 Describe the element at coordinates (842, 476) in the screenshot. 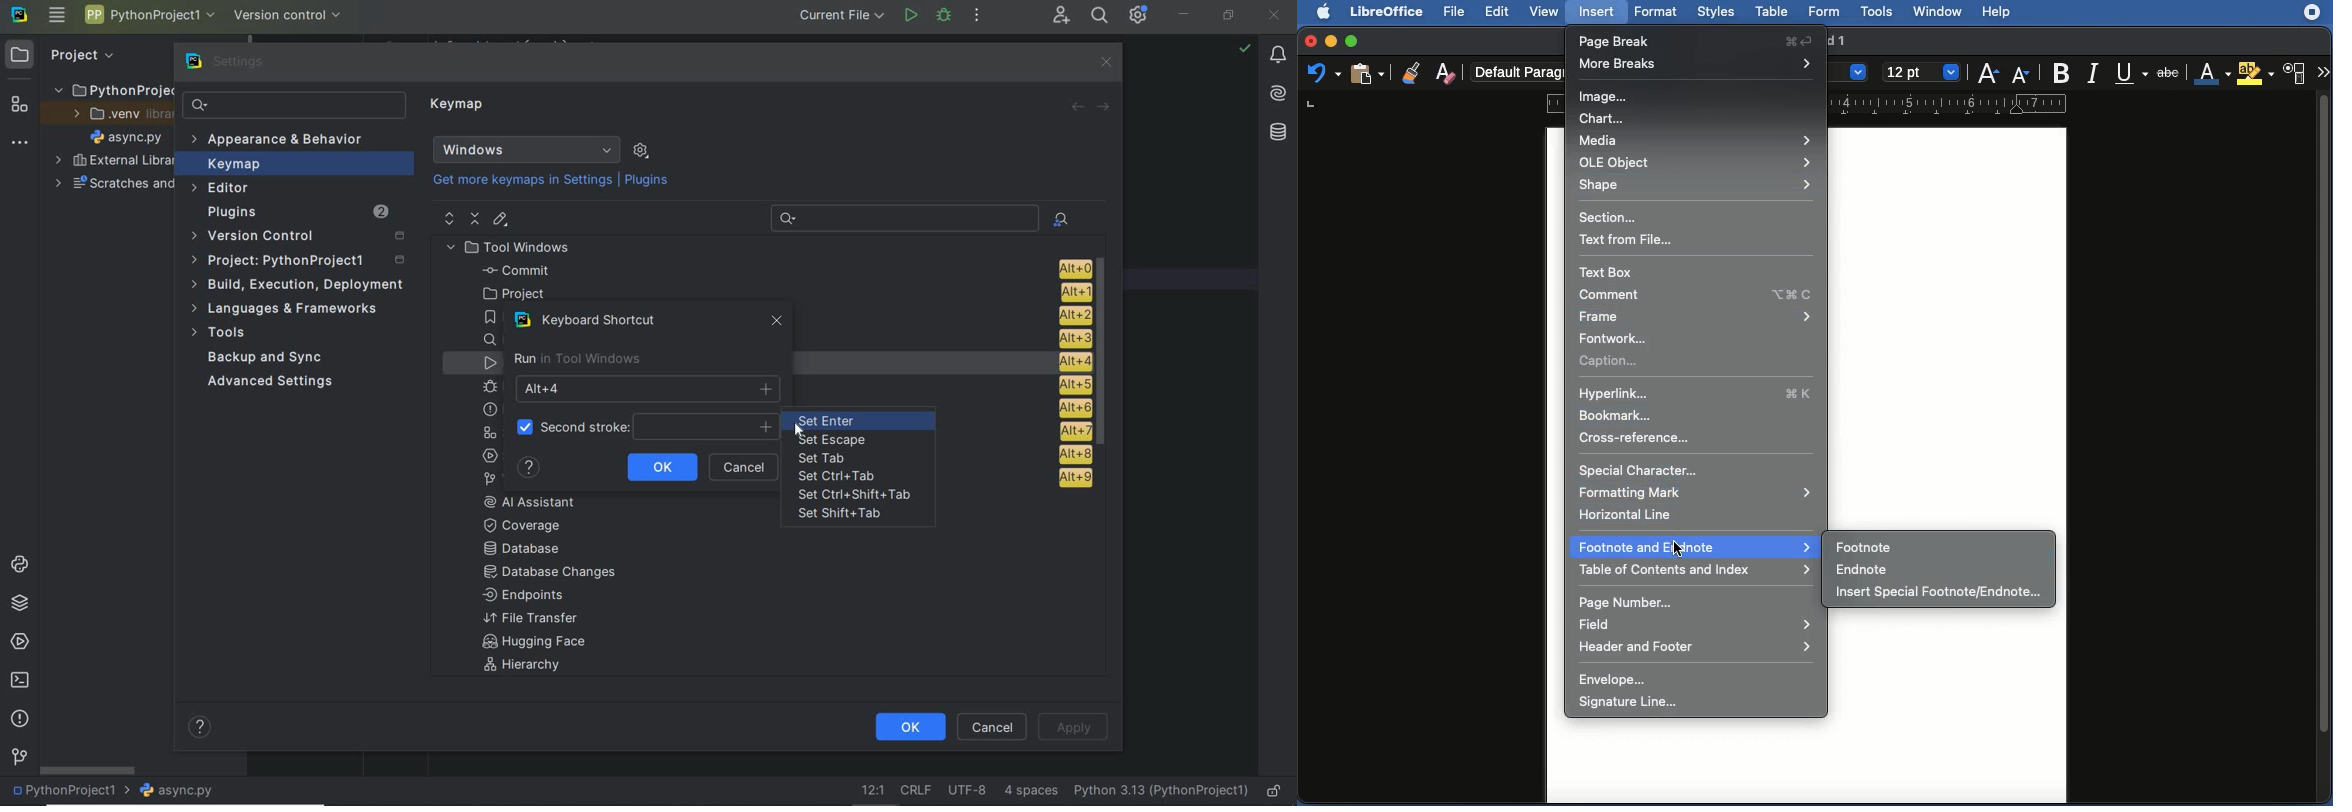

I see `set Ctrl+Tab` at that location.